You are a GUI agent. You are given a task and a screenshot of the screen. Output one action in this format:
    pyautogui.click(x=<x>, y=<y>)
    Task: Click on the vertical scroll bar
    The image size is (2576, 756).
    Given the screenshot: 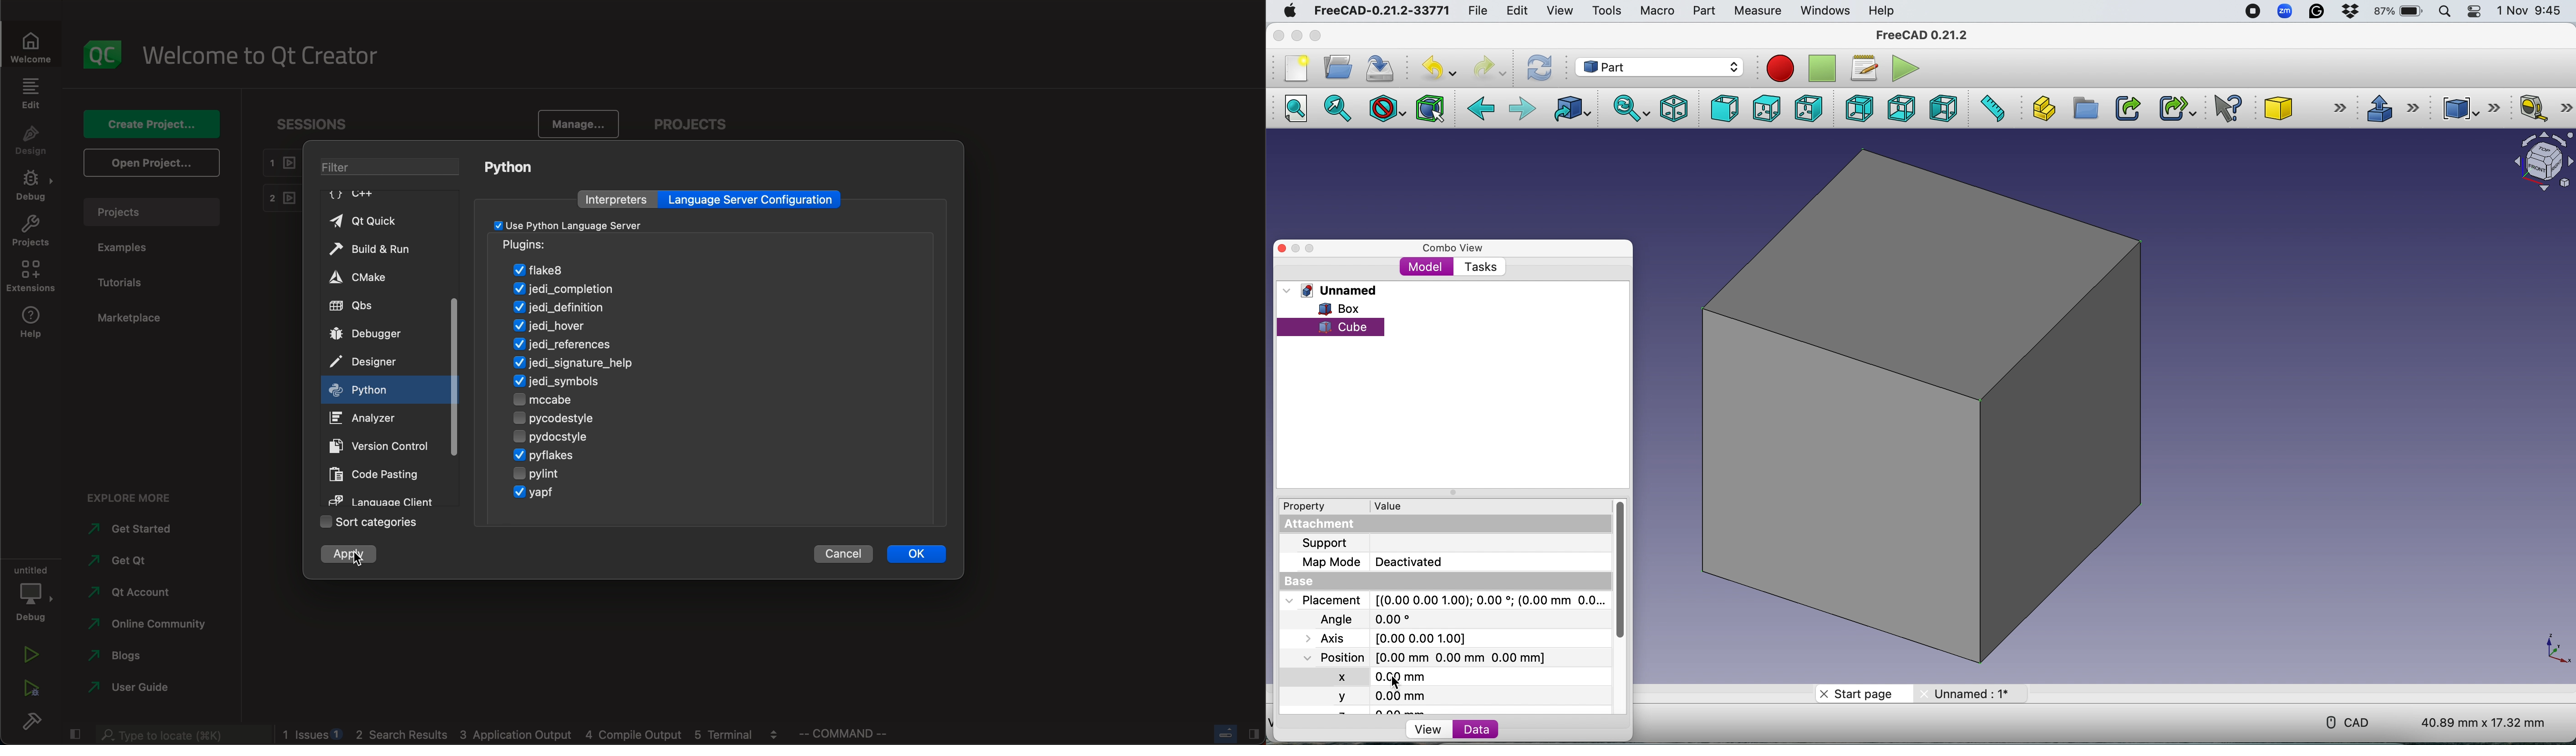 What is the action you would take?
    pyautogui.click(x=1626, y=569)
    